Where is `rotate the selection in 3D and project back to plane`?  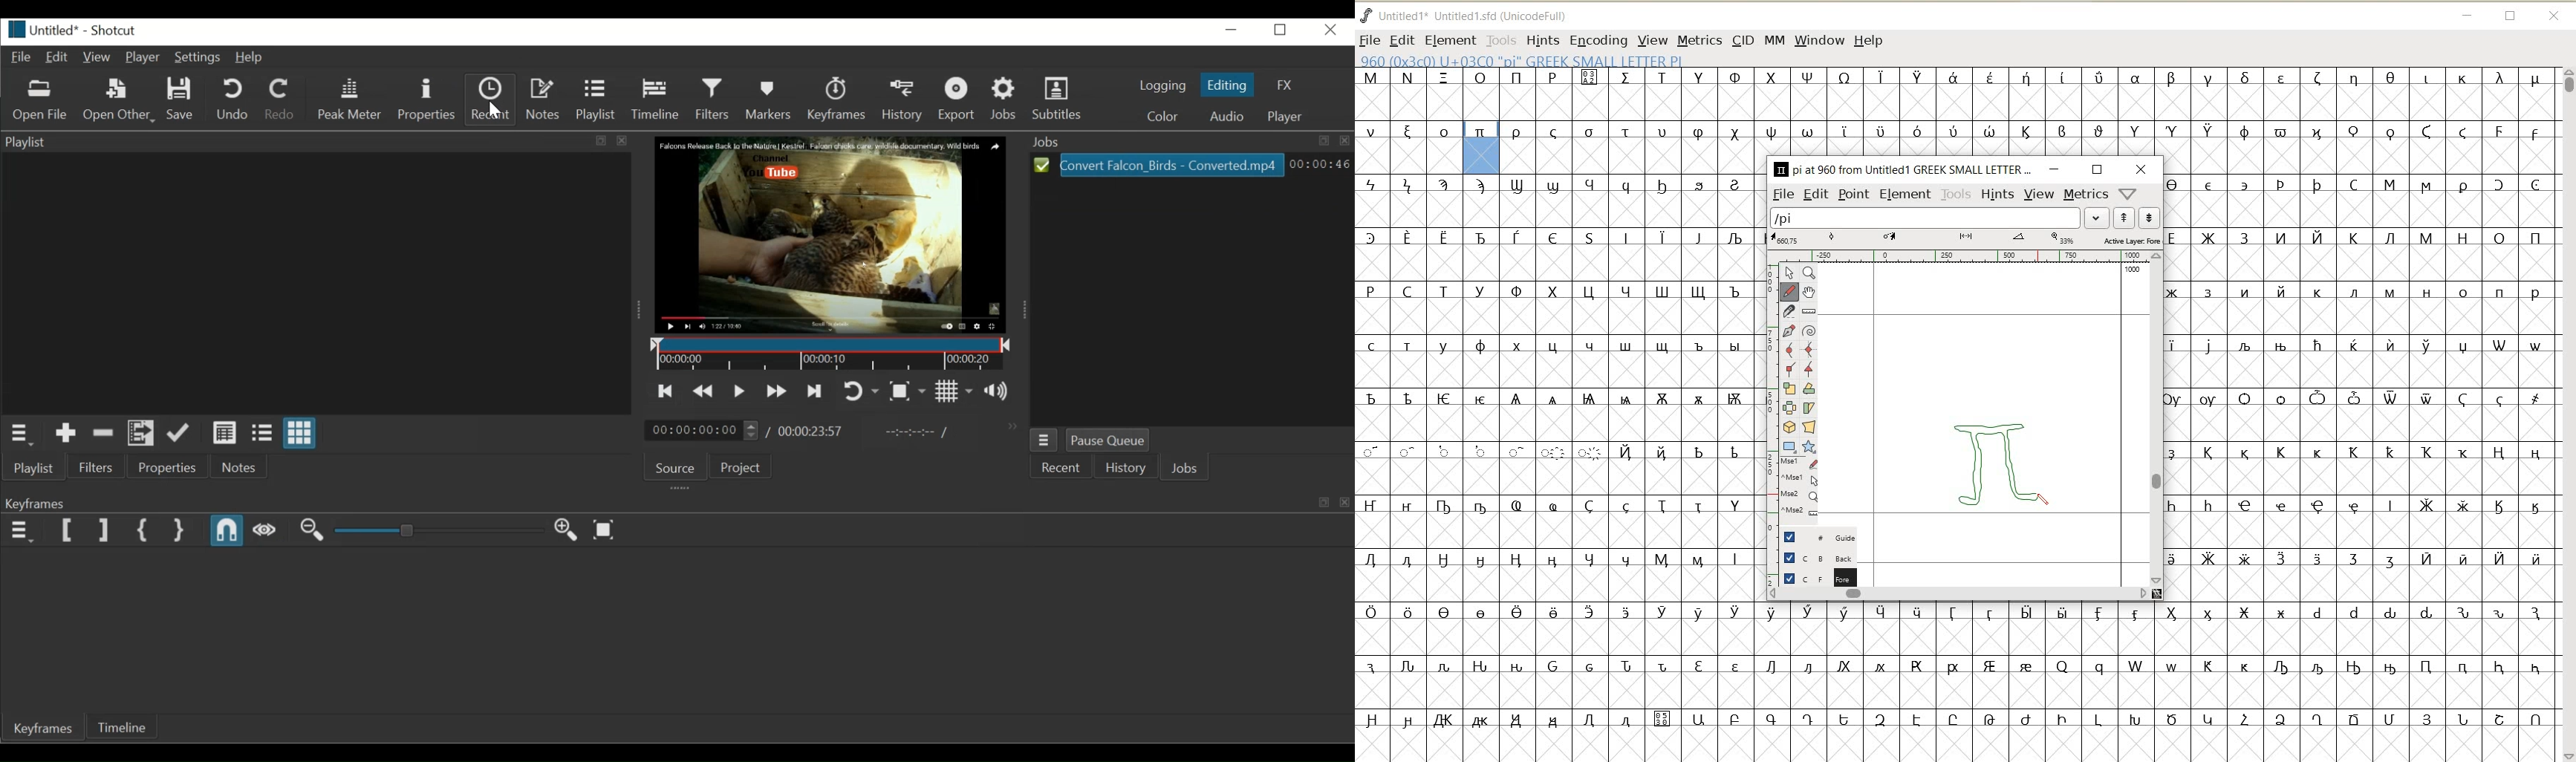
rotate the selection in 3D and project back to plane is located at coordinates (1789, 427).